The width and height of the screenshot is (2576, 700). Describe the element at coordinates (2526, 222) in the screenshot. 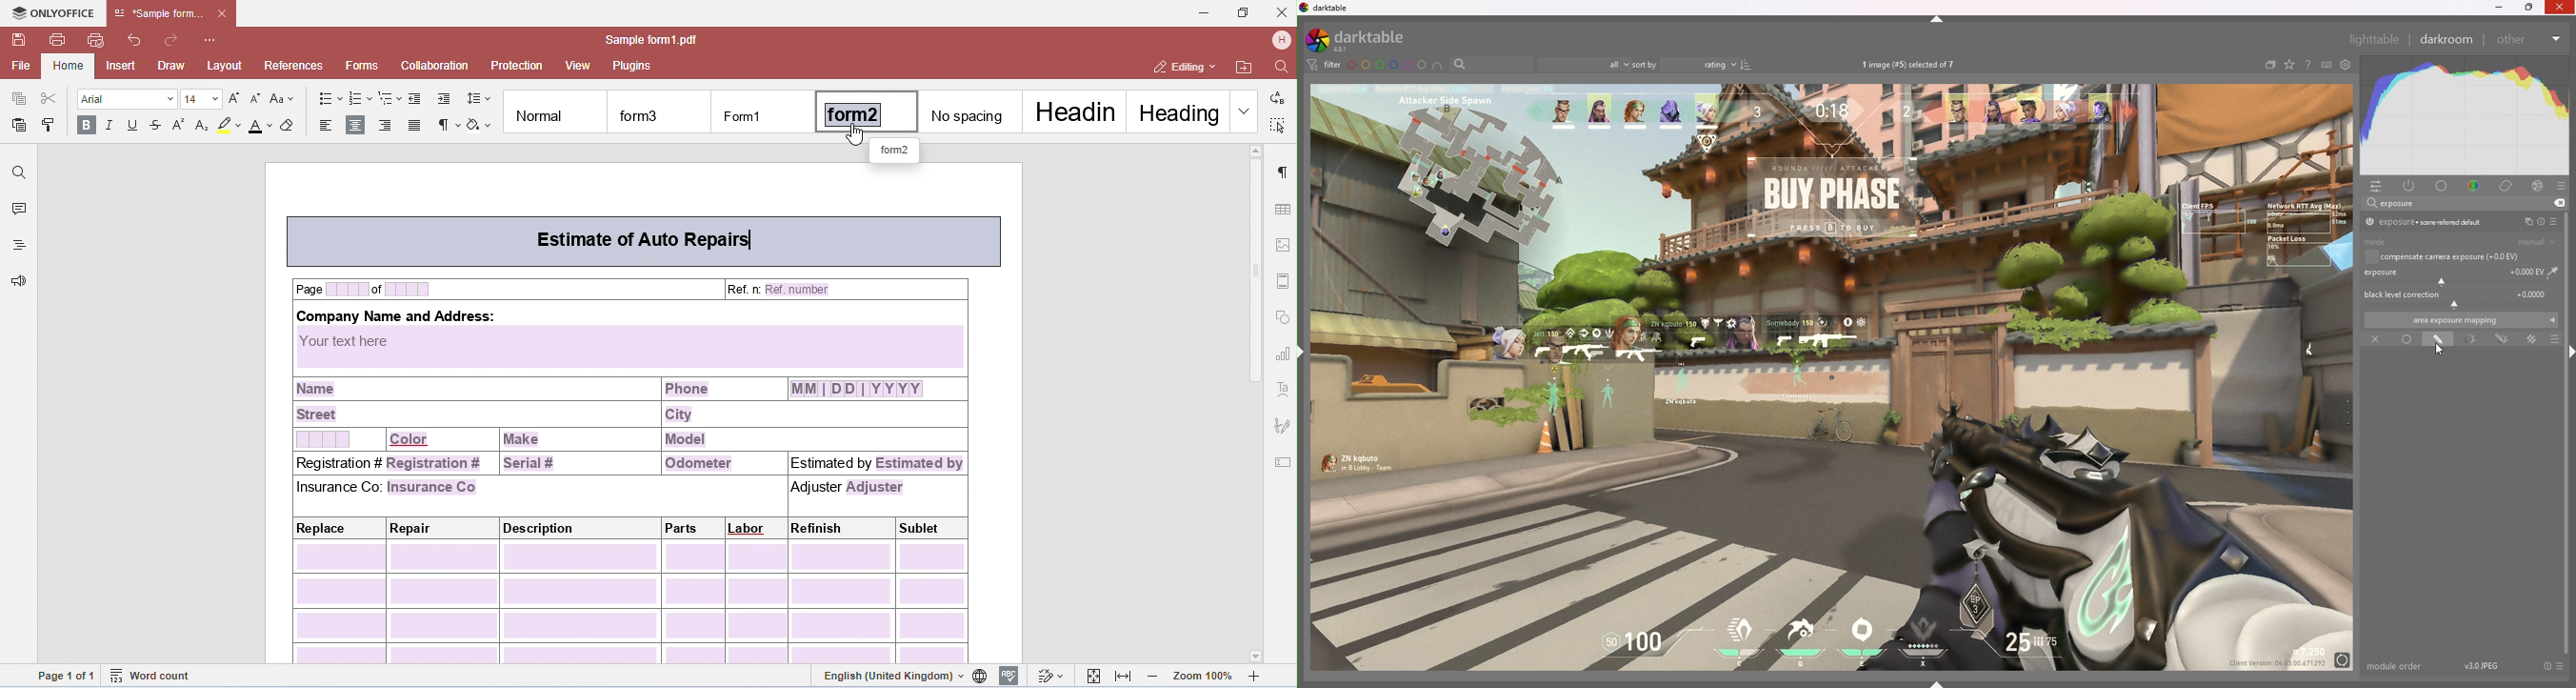

I see `multiple instances action` at that location.